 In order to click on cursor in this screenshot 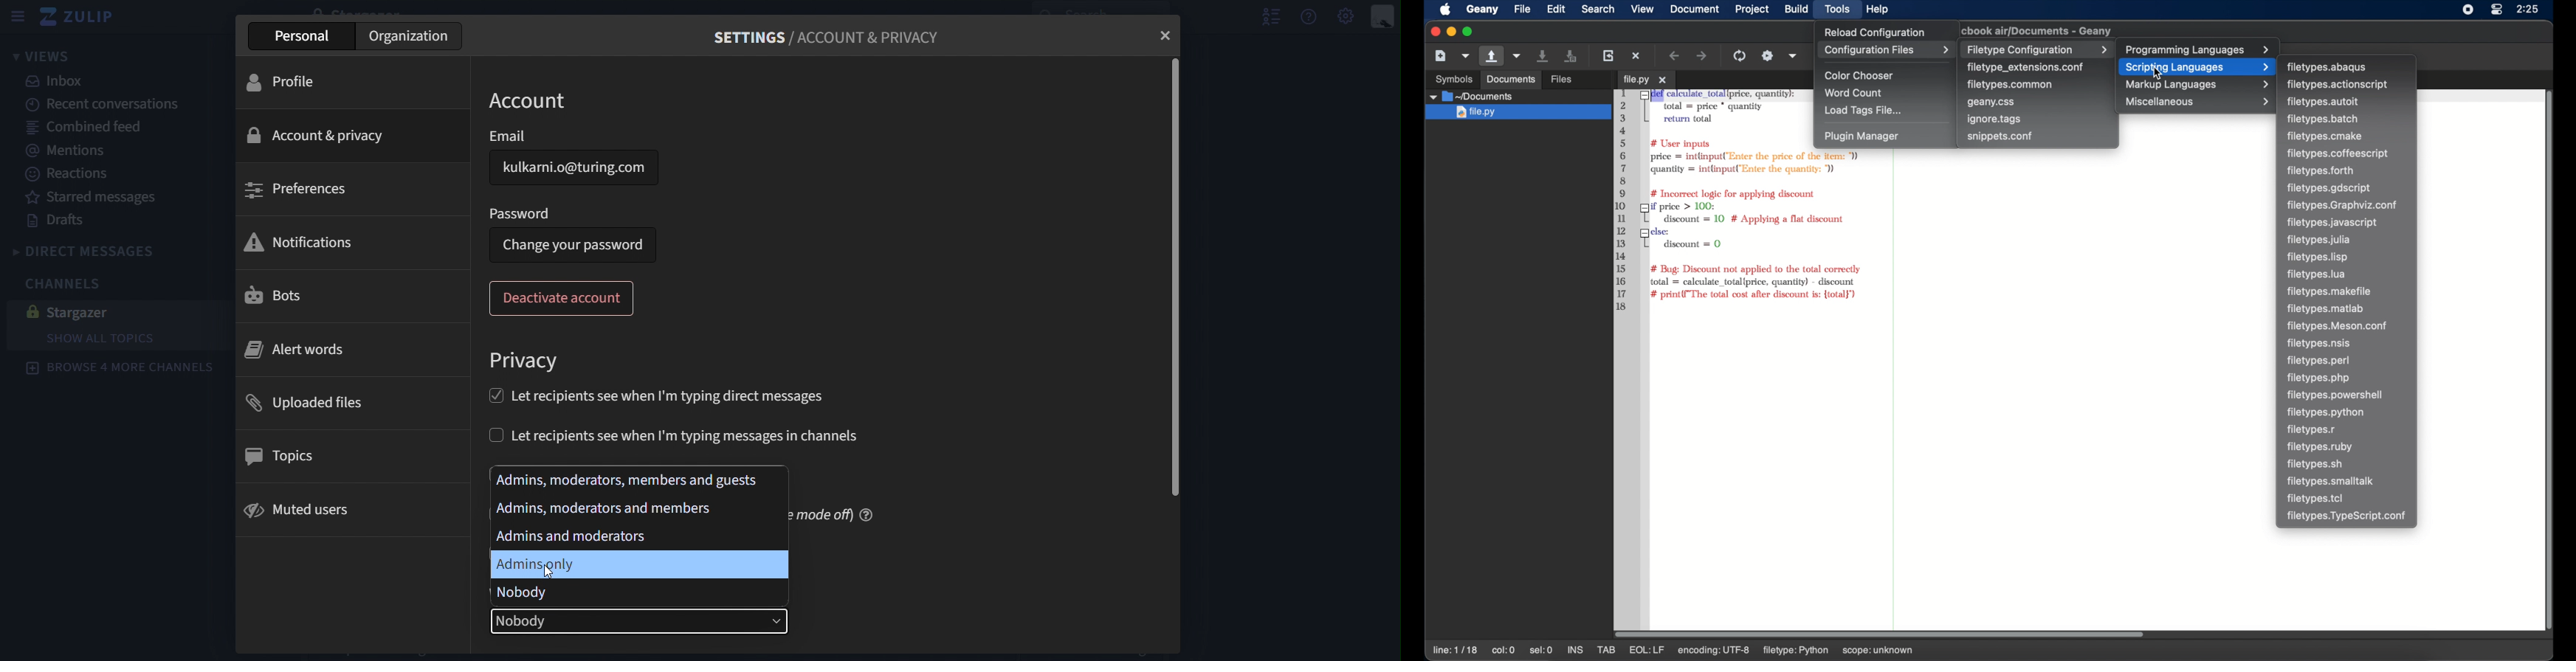, I will do `click(549, 570)`.